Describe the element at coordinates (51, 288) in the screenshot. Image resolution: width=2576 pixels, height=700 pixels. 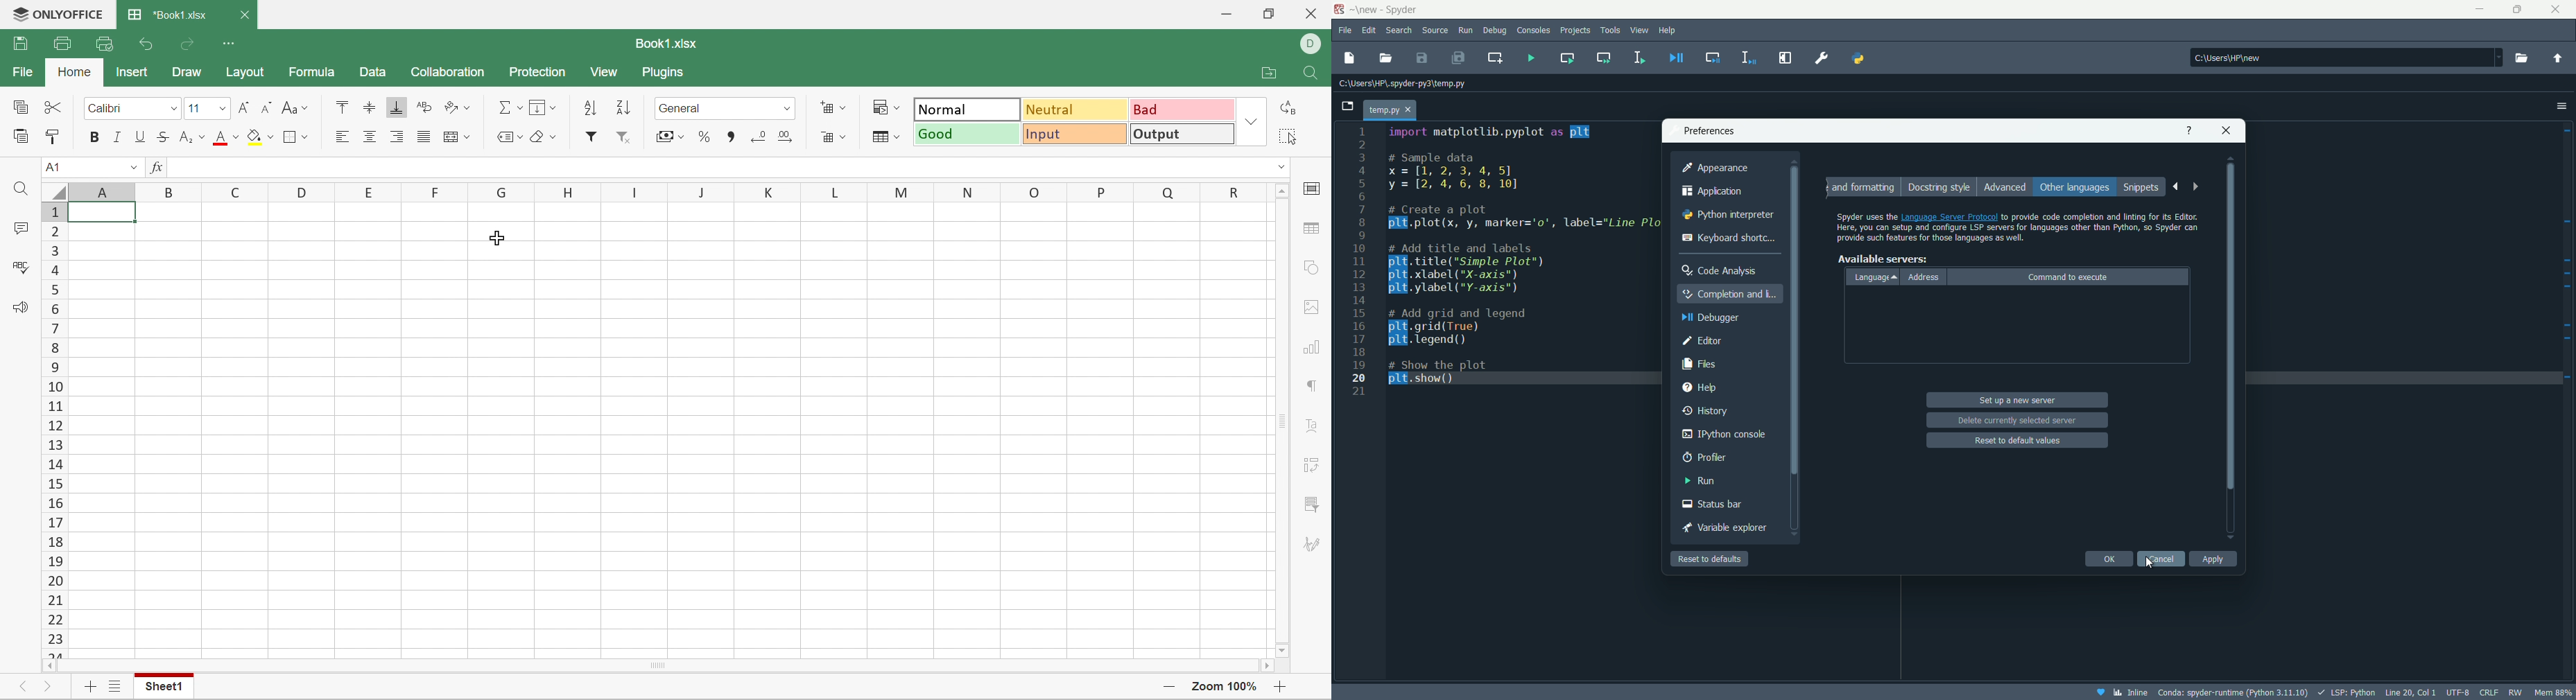
I see `4` at that location.